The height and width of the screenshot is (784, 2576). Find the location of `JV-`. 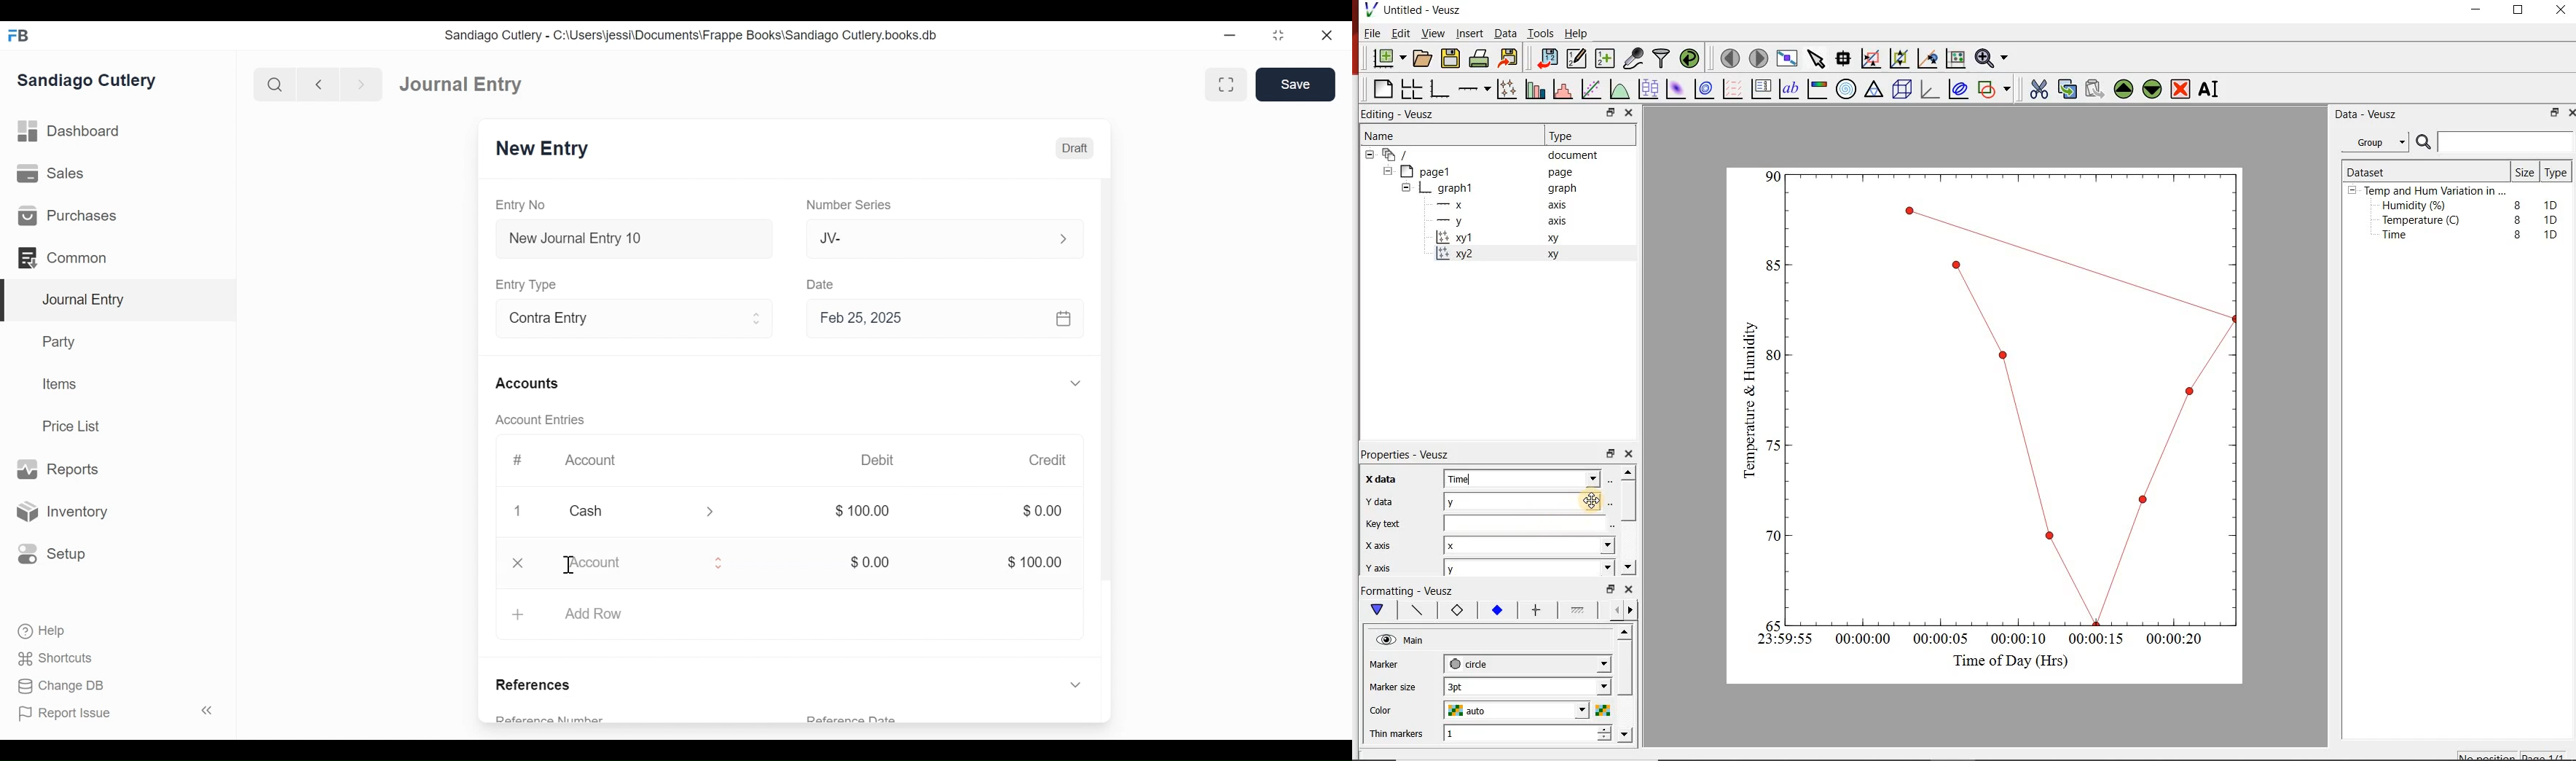

JV- is located at coordinates (927, 238).